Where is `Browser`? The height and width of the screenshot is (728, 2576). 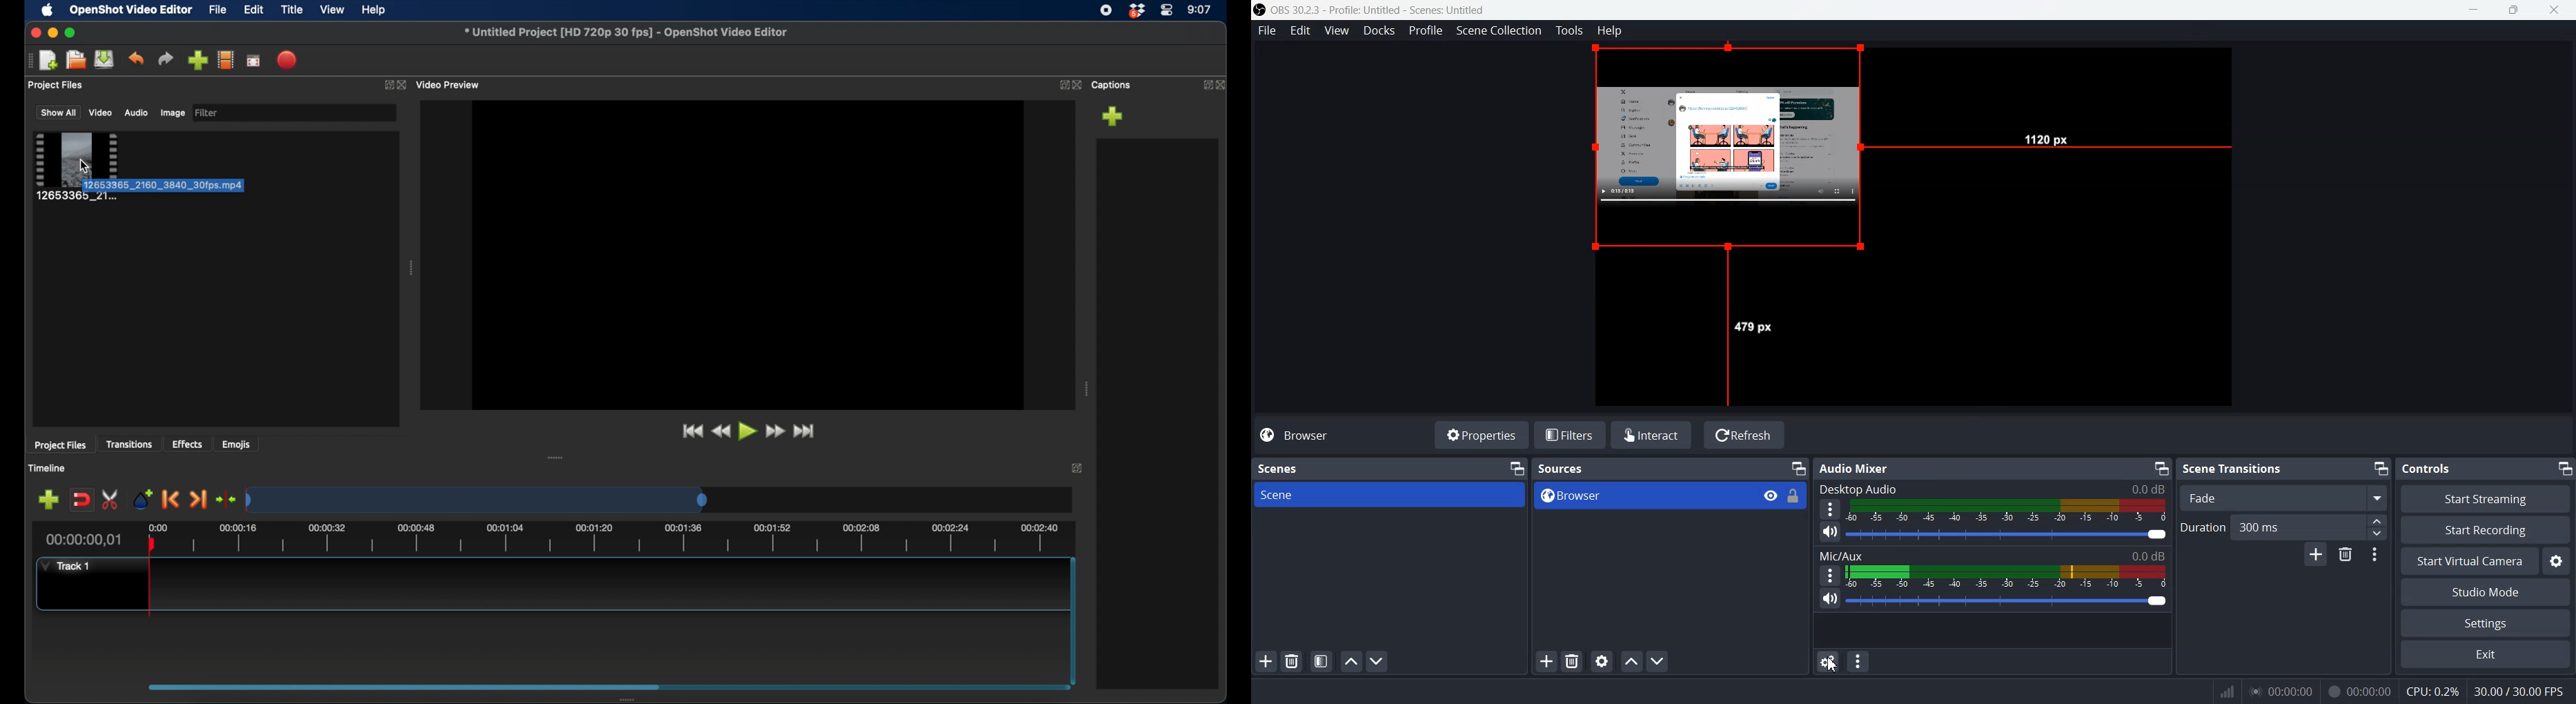
Browser is located at coordinates (1341, 435).